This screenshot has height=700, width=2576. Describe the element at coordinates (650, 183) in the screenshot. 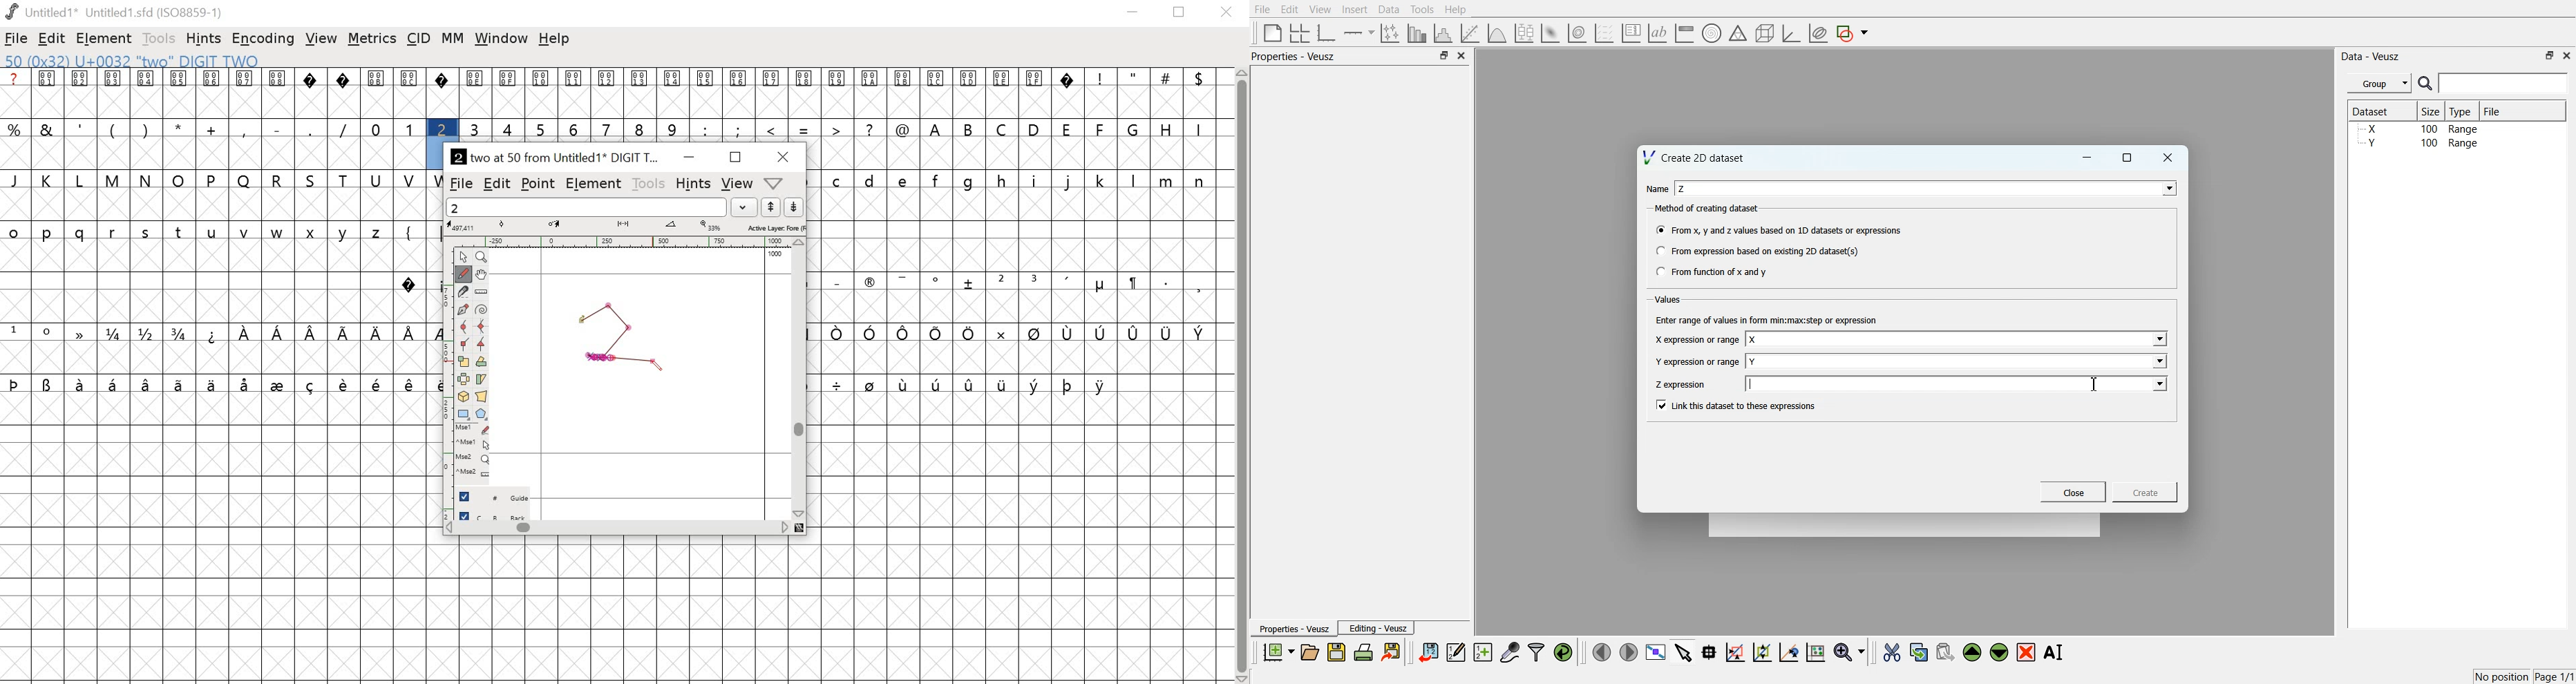

I see `tools` at that location.